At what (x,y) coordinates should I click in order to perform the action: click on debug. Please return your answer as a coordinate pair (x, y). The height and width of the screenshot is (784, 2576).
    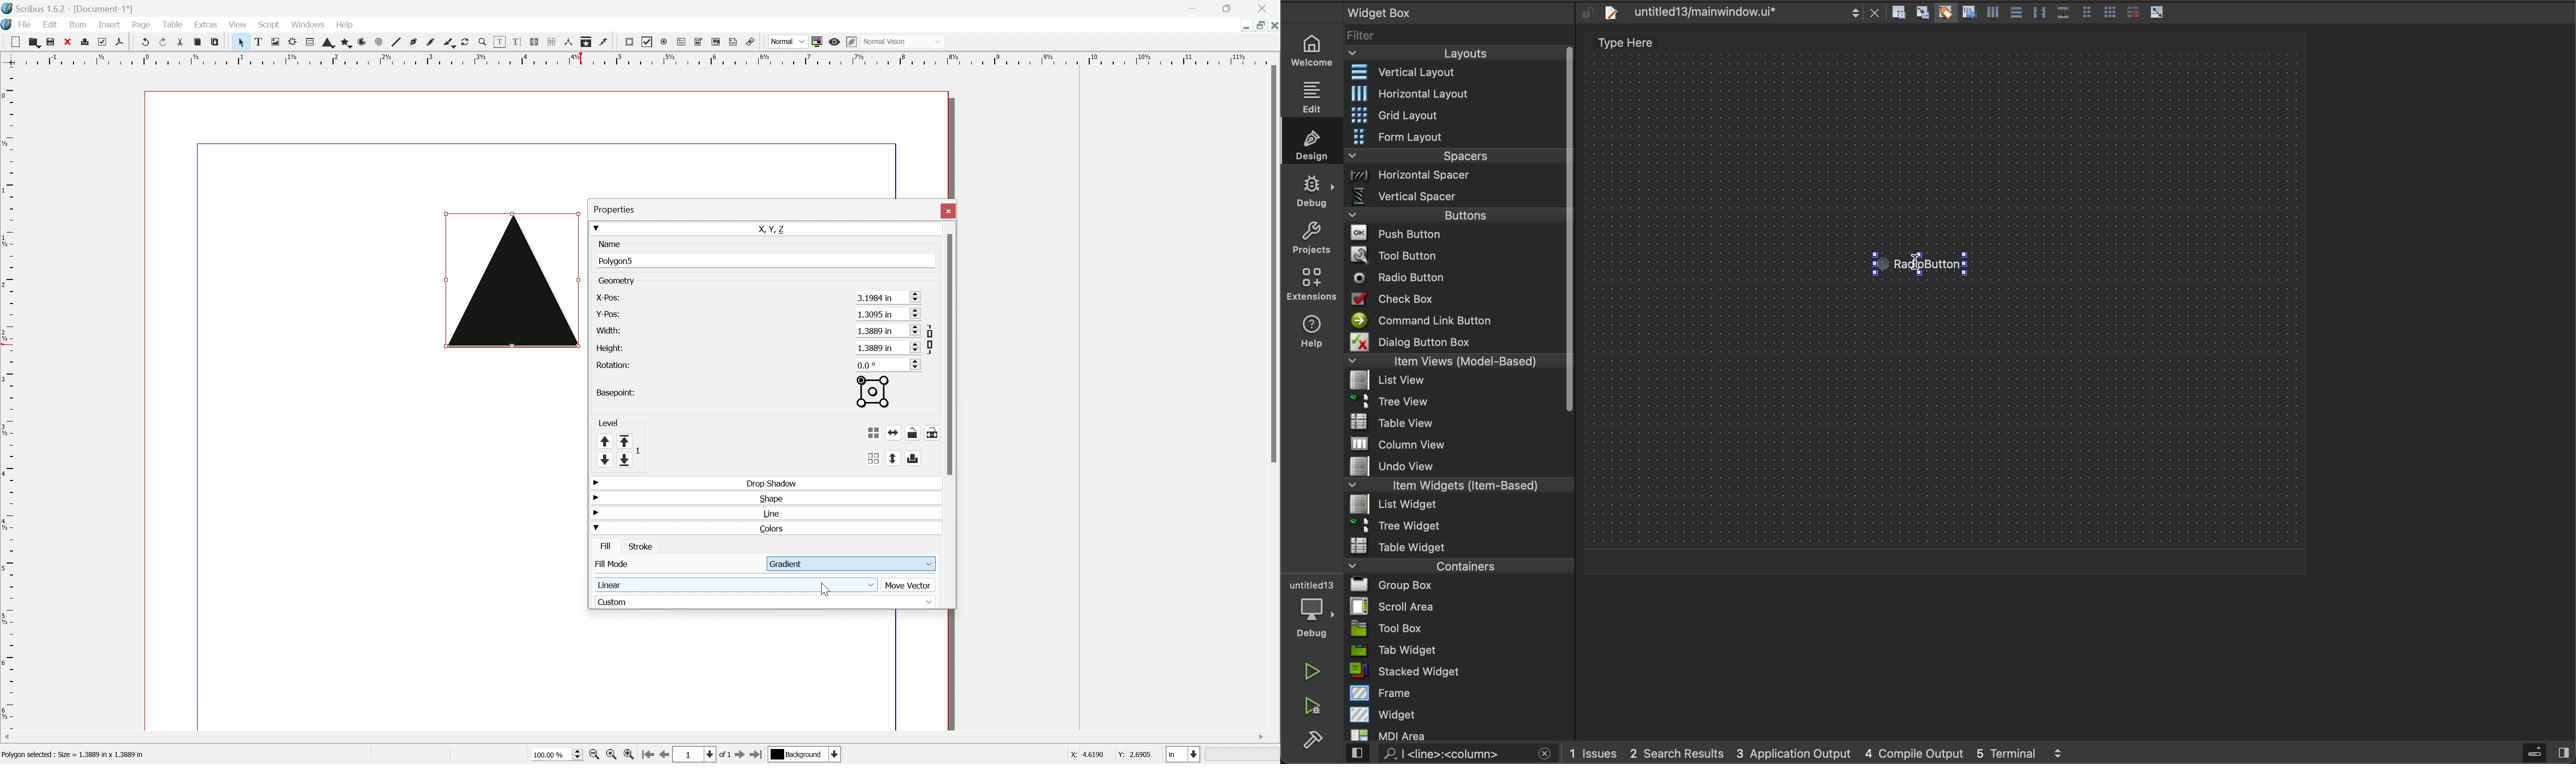
    Looking at the image, I should click on (1313, 190).